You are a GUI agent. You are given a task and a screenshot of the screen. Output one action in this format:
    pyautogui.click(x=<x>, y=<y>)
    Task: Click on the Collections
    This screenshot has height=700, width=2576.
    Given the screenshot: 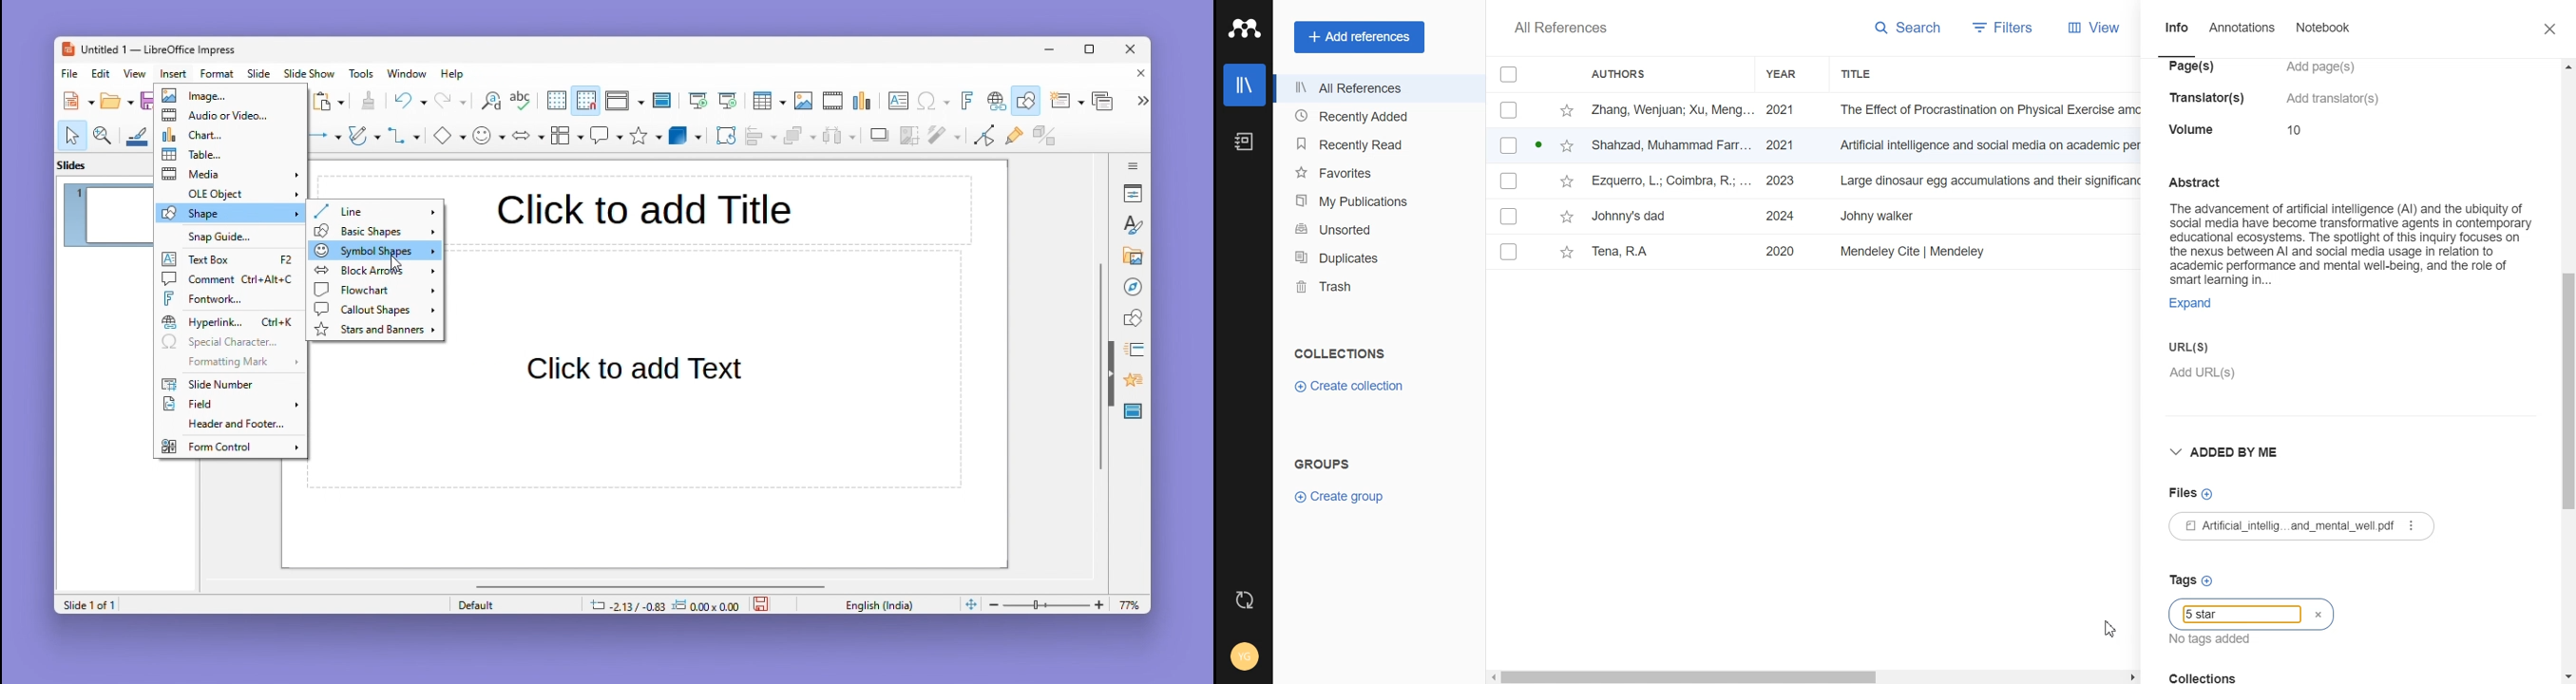 What is the action you would take?
    pyautogui.click(x=1341, y=353)
    